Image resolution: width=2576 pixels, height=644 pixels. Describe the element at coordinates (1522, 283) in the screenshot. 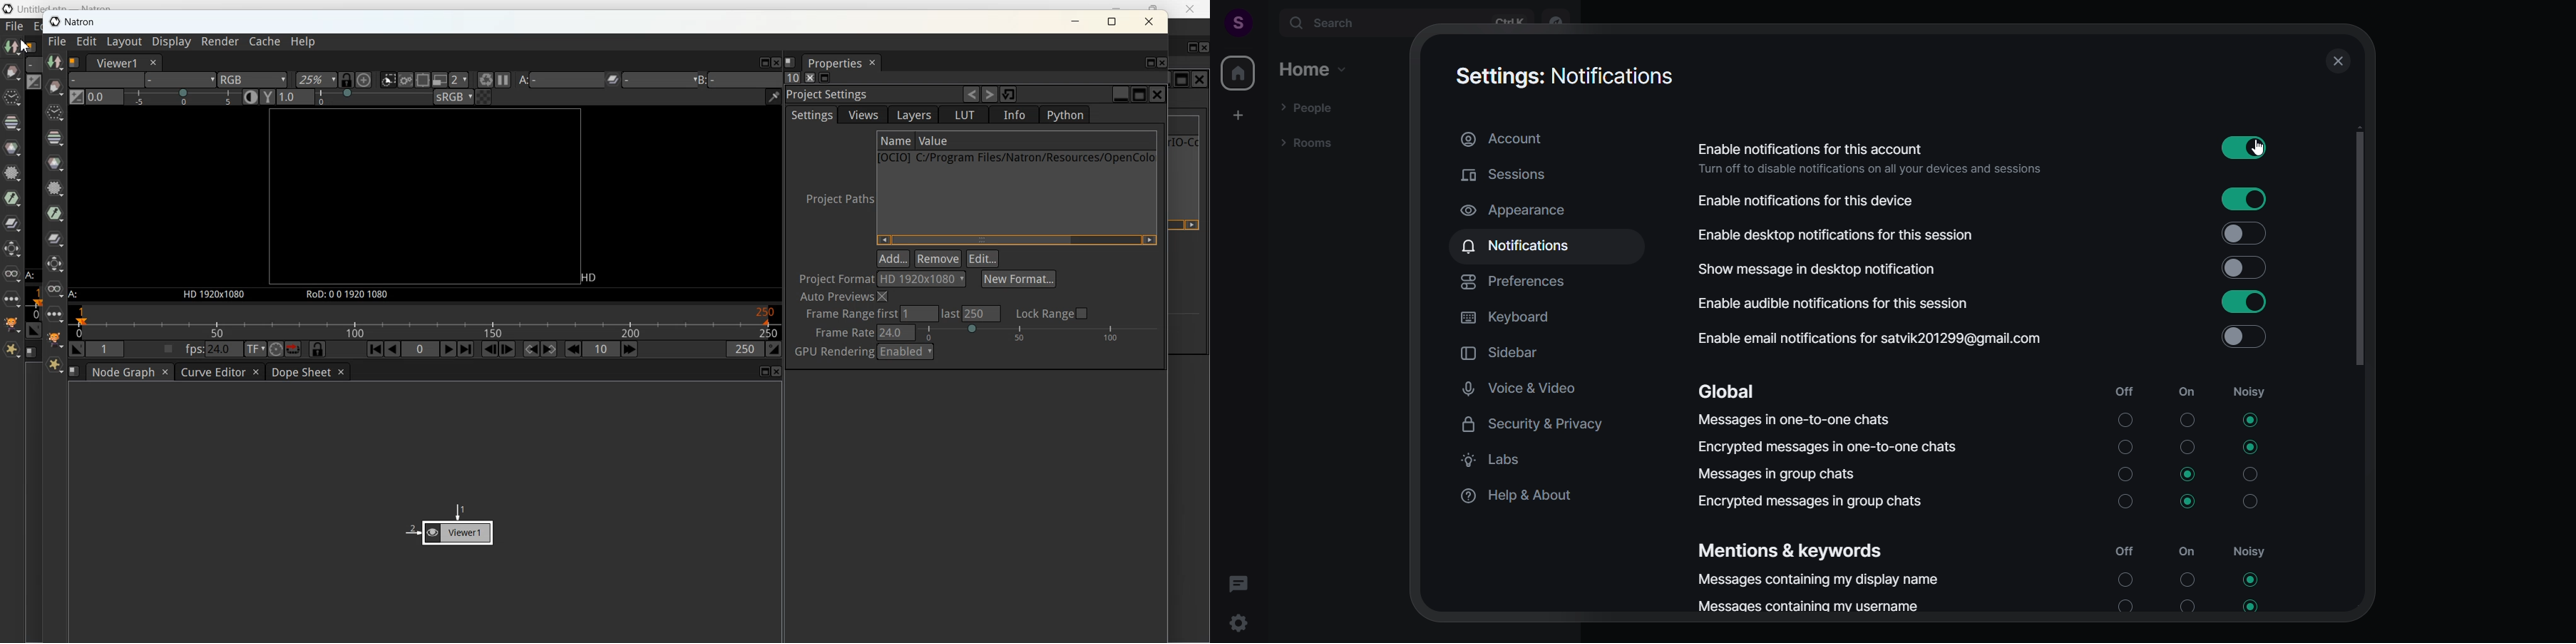

I see `preferences` at that location.